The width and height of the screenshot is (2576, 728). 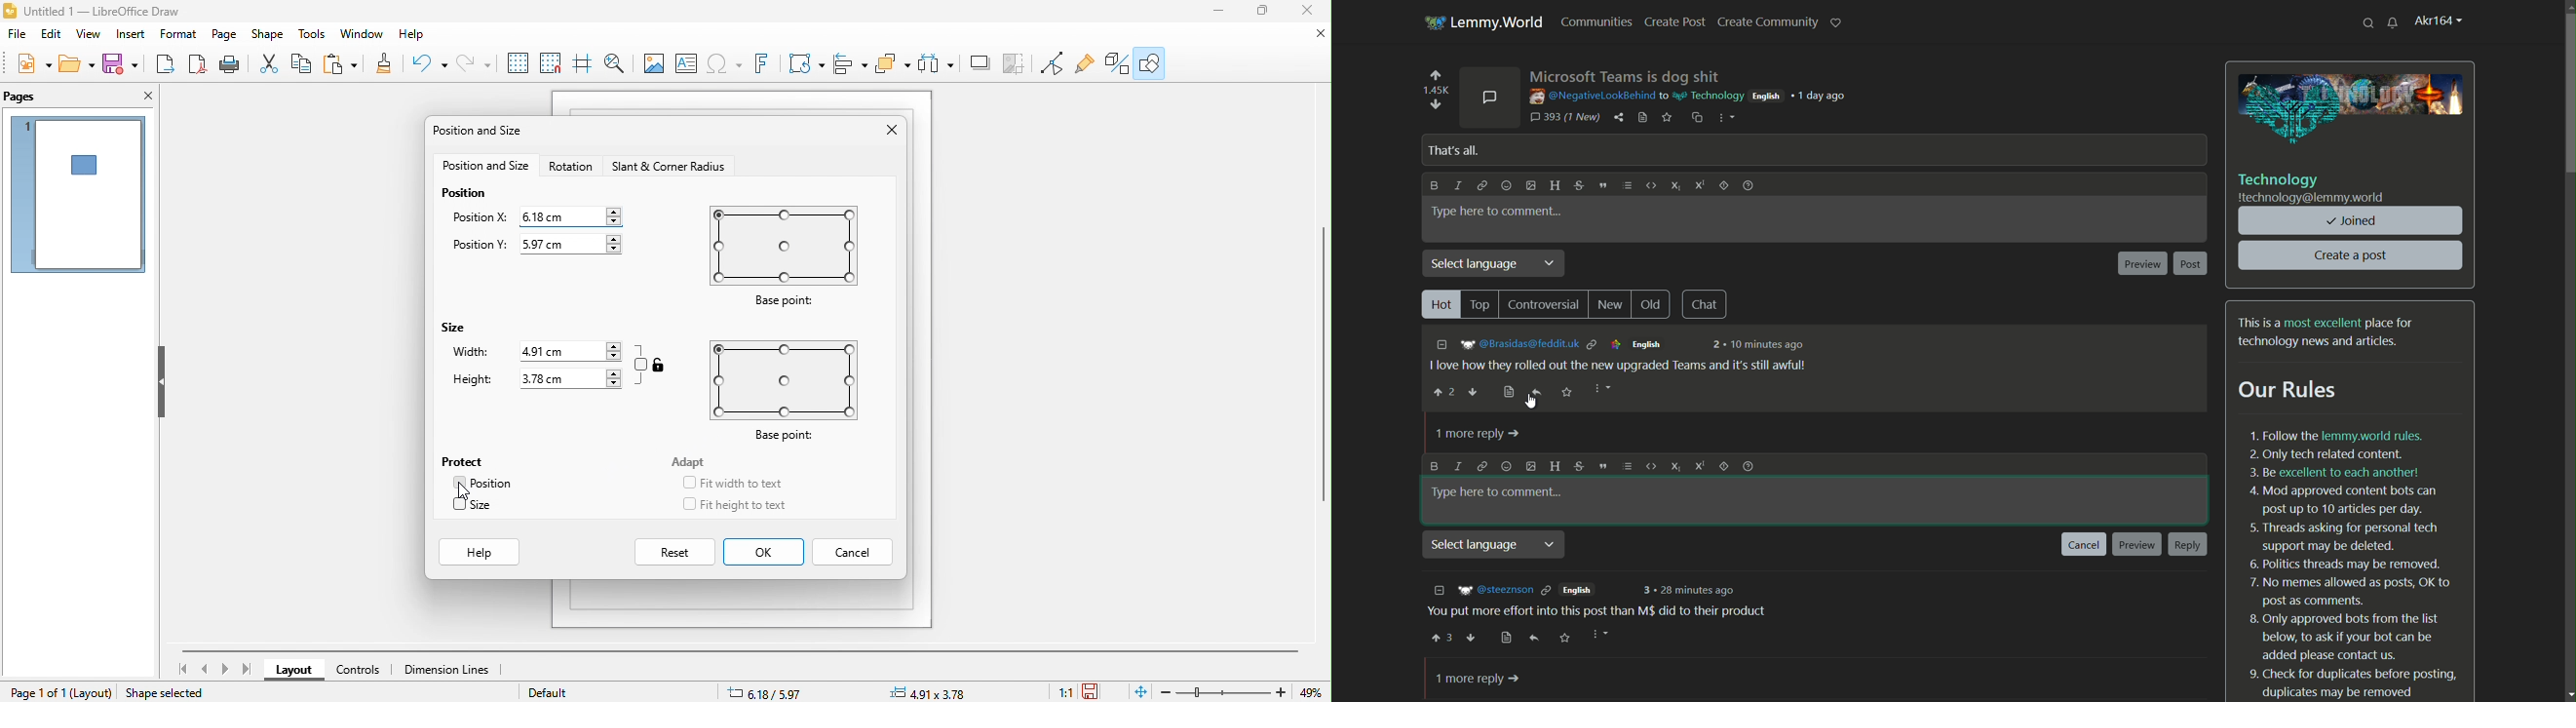 What do you see at coordinates (2440, 21) in the screenshot?
I see `profile name` at bounding box center [2440, 21].